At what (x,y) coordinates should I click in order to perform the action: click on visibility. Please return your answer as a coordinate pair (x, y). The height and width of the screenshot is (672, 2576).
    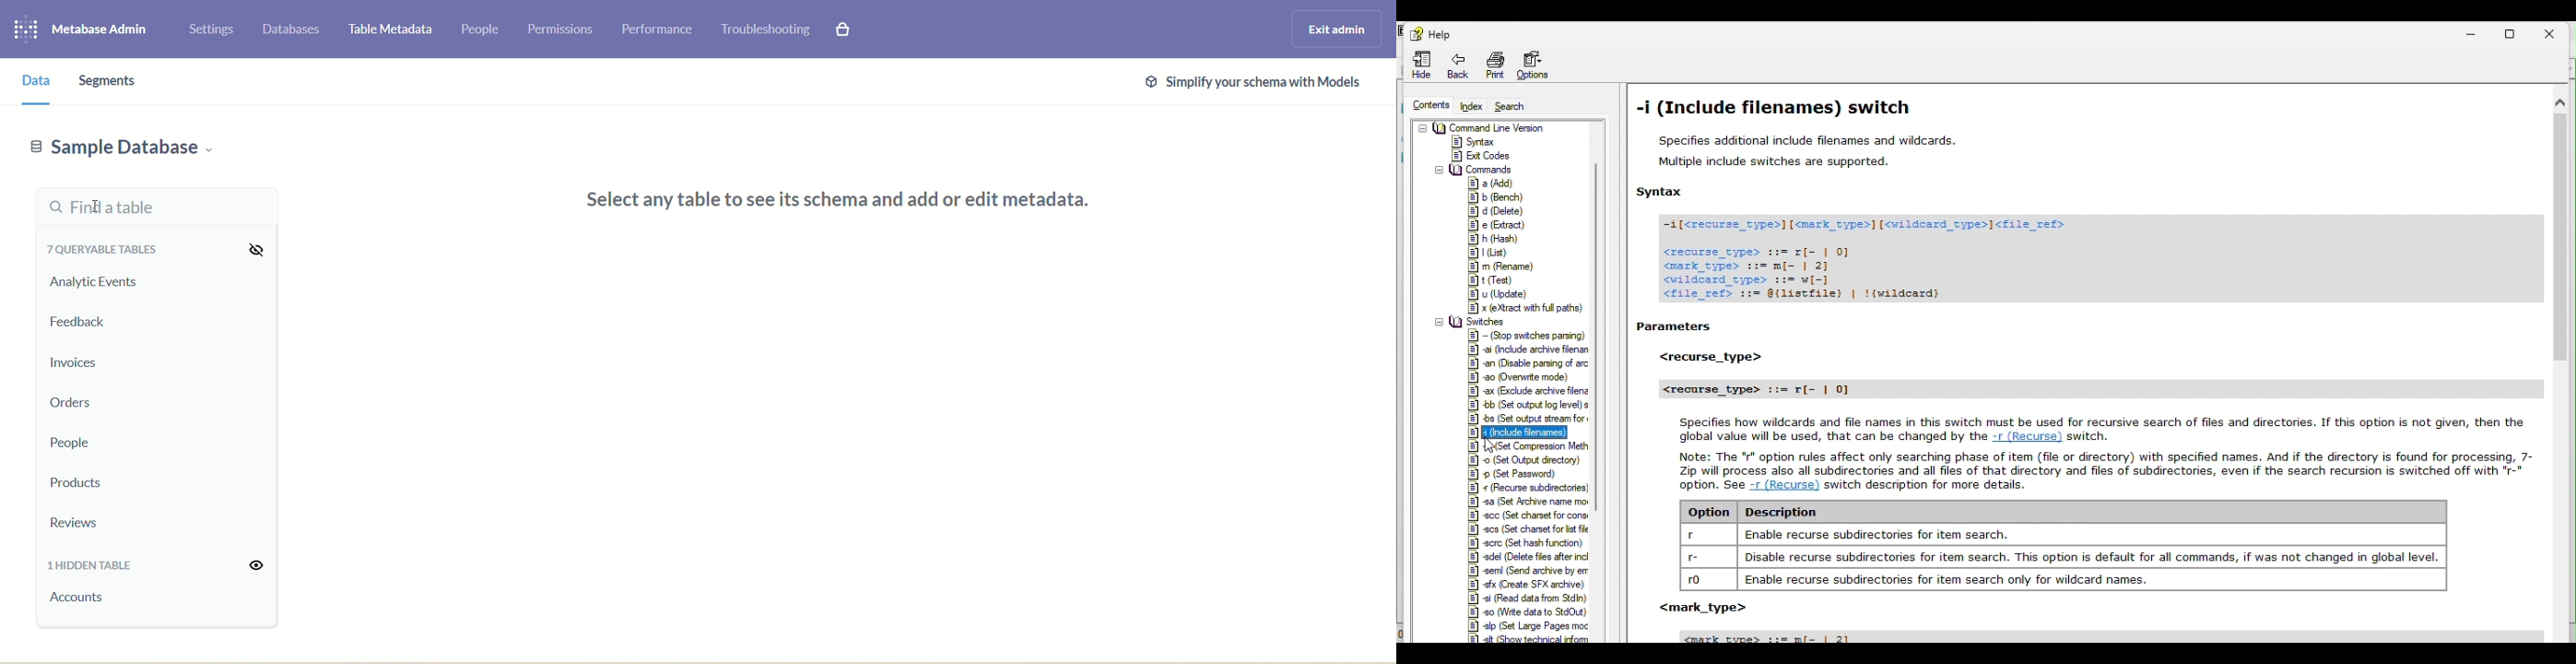
    Looking at the image, I should click on (255, 566).